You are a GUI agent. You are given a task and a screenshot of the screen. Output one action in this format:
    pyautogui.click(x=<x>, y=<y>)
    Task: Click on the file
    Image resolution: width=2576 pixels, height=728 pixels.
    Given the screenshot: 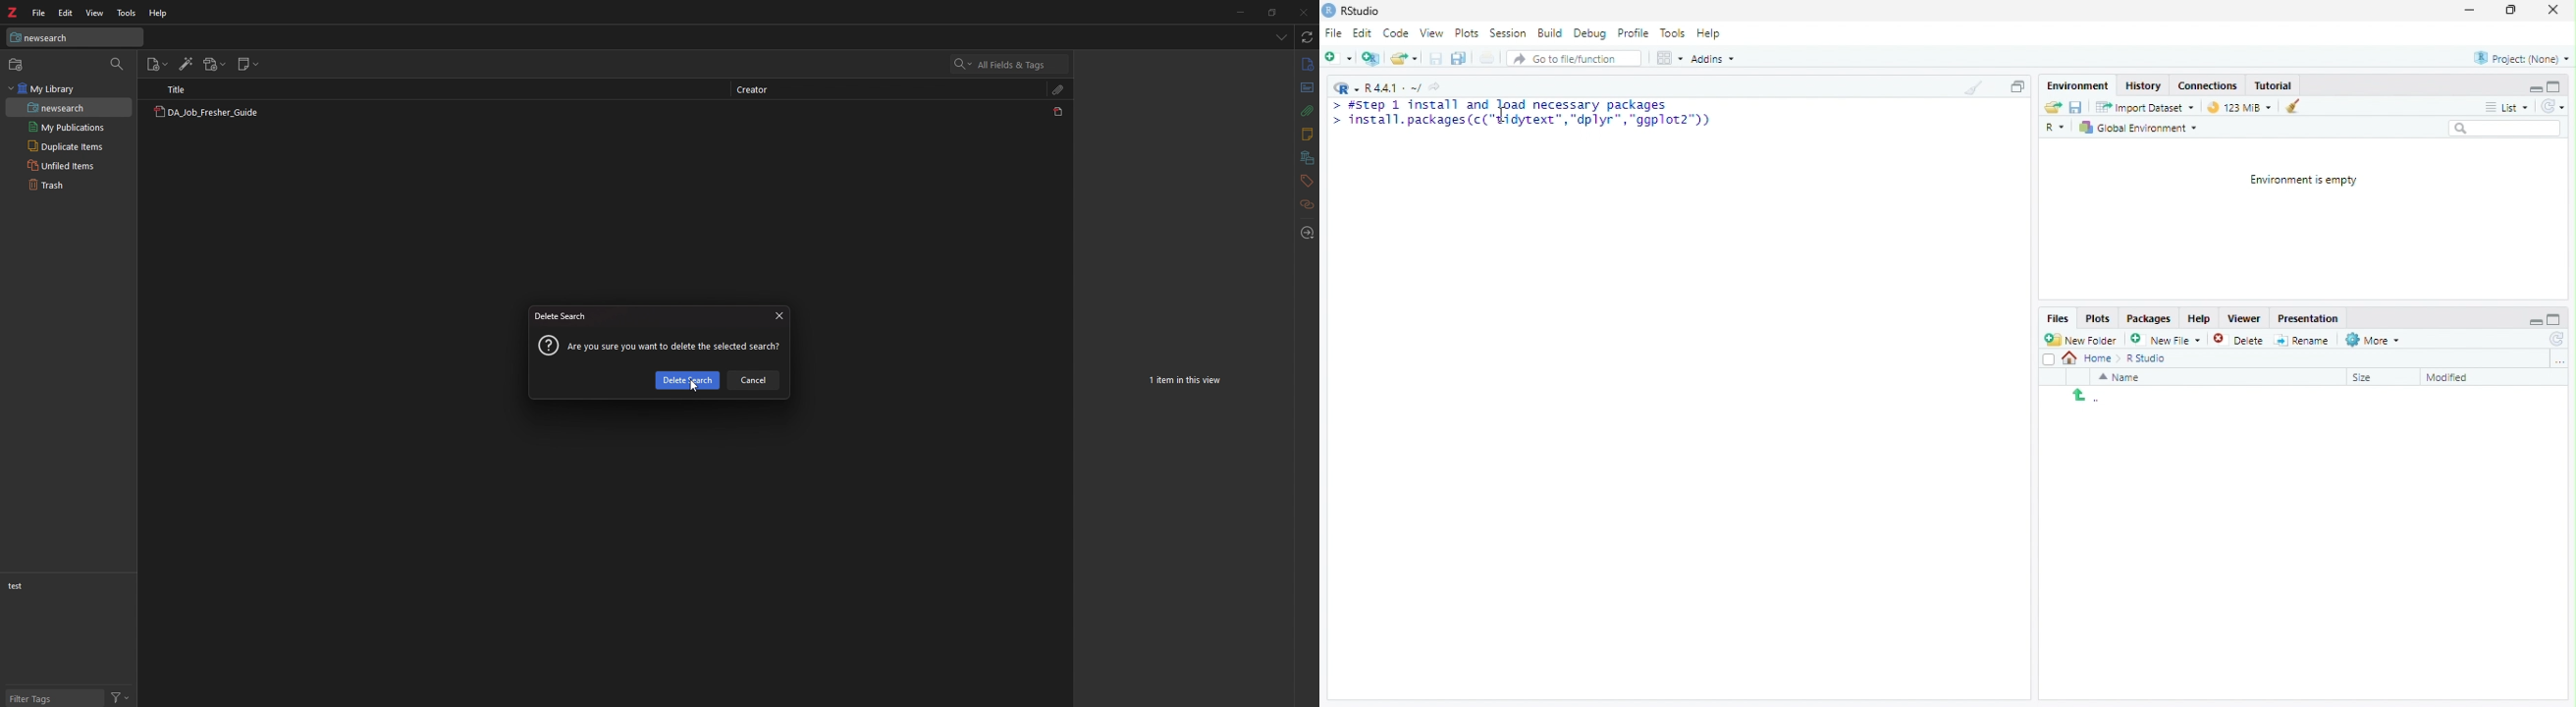 What is the action you would take?
    pyautogui.click(x=39, y=13)
    